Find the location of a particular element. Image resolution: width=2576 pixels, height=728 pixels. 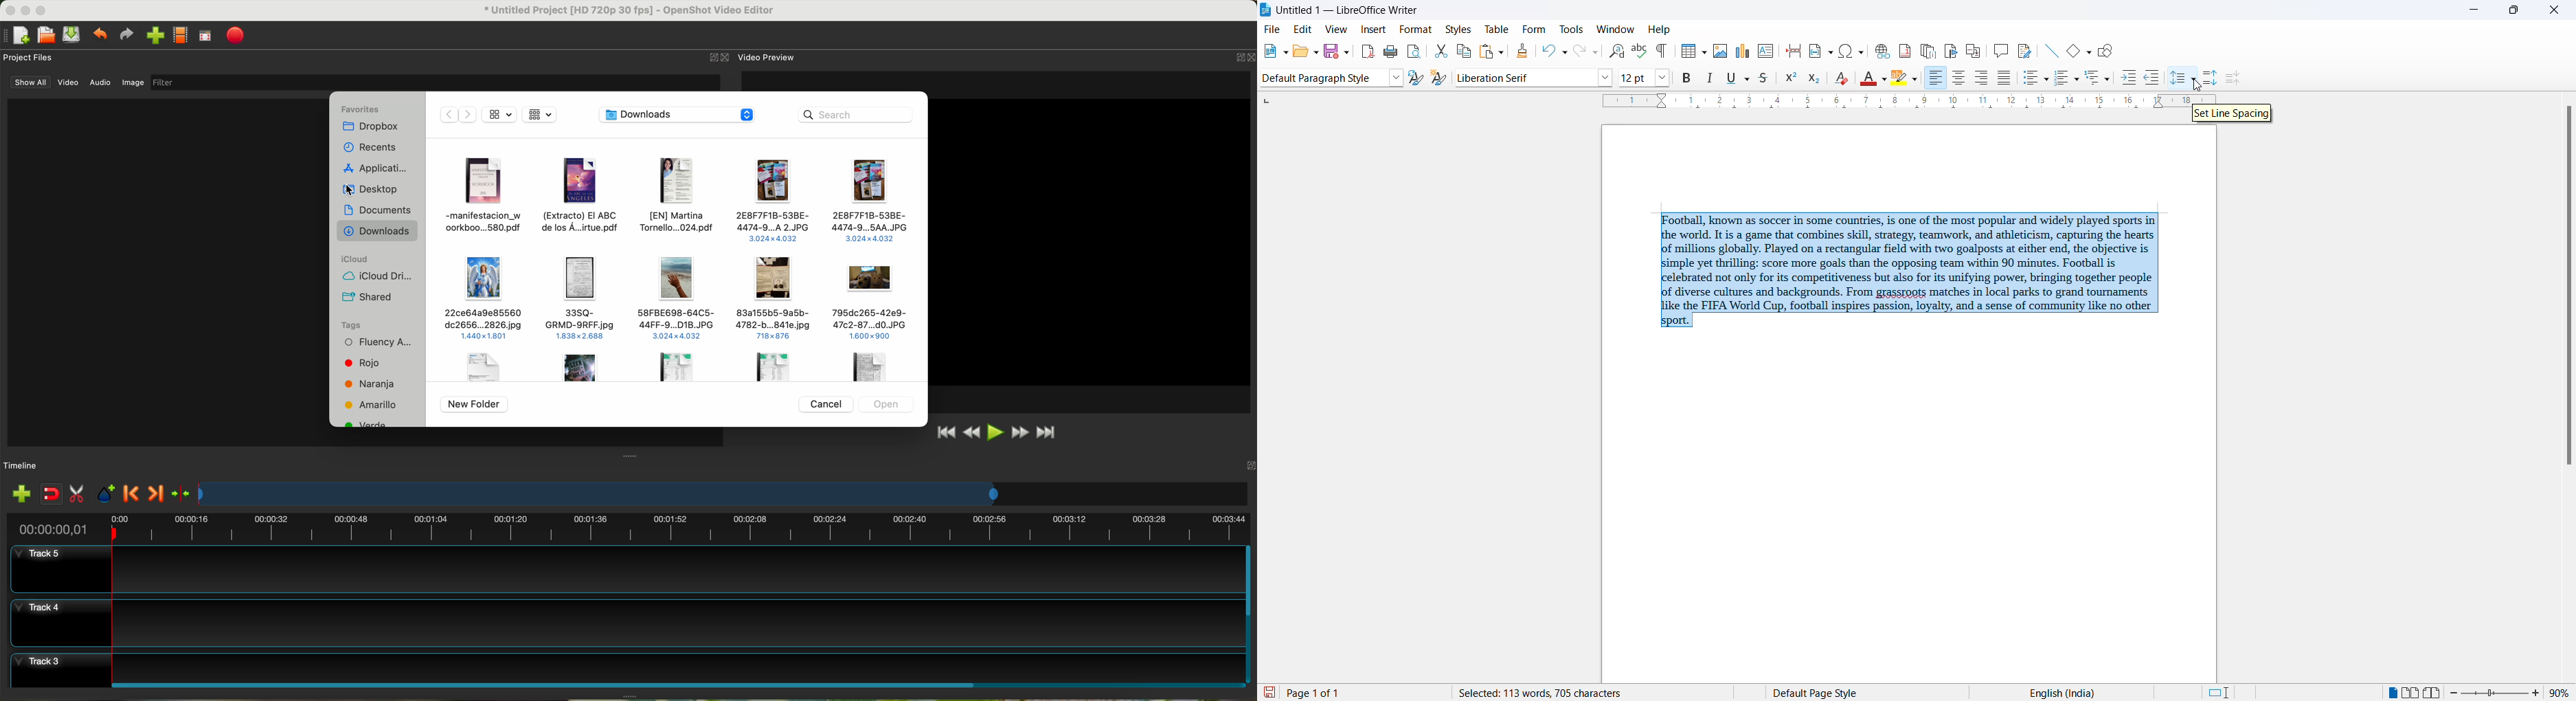

find and replace is located at coordinates (1617, 51).